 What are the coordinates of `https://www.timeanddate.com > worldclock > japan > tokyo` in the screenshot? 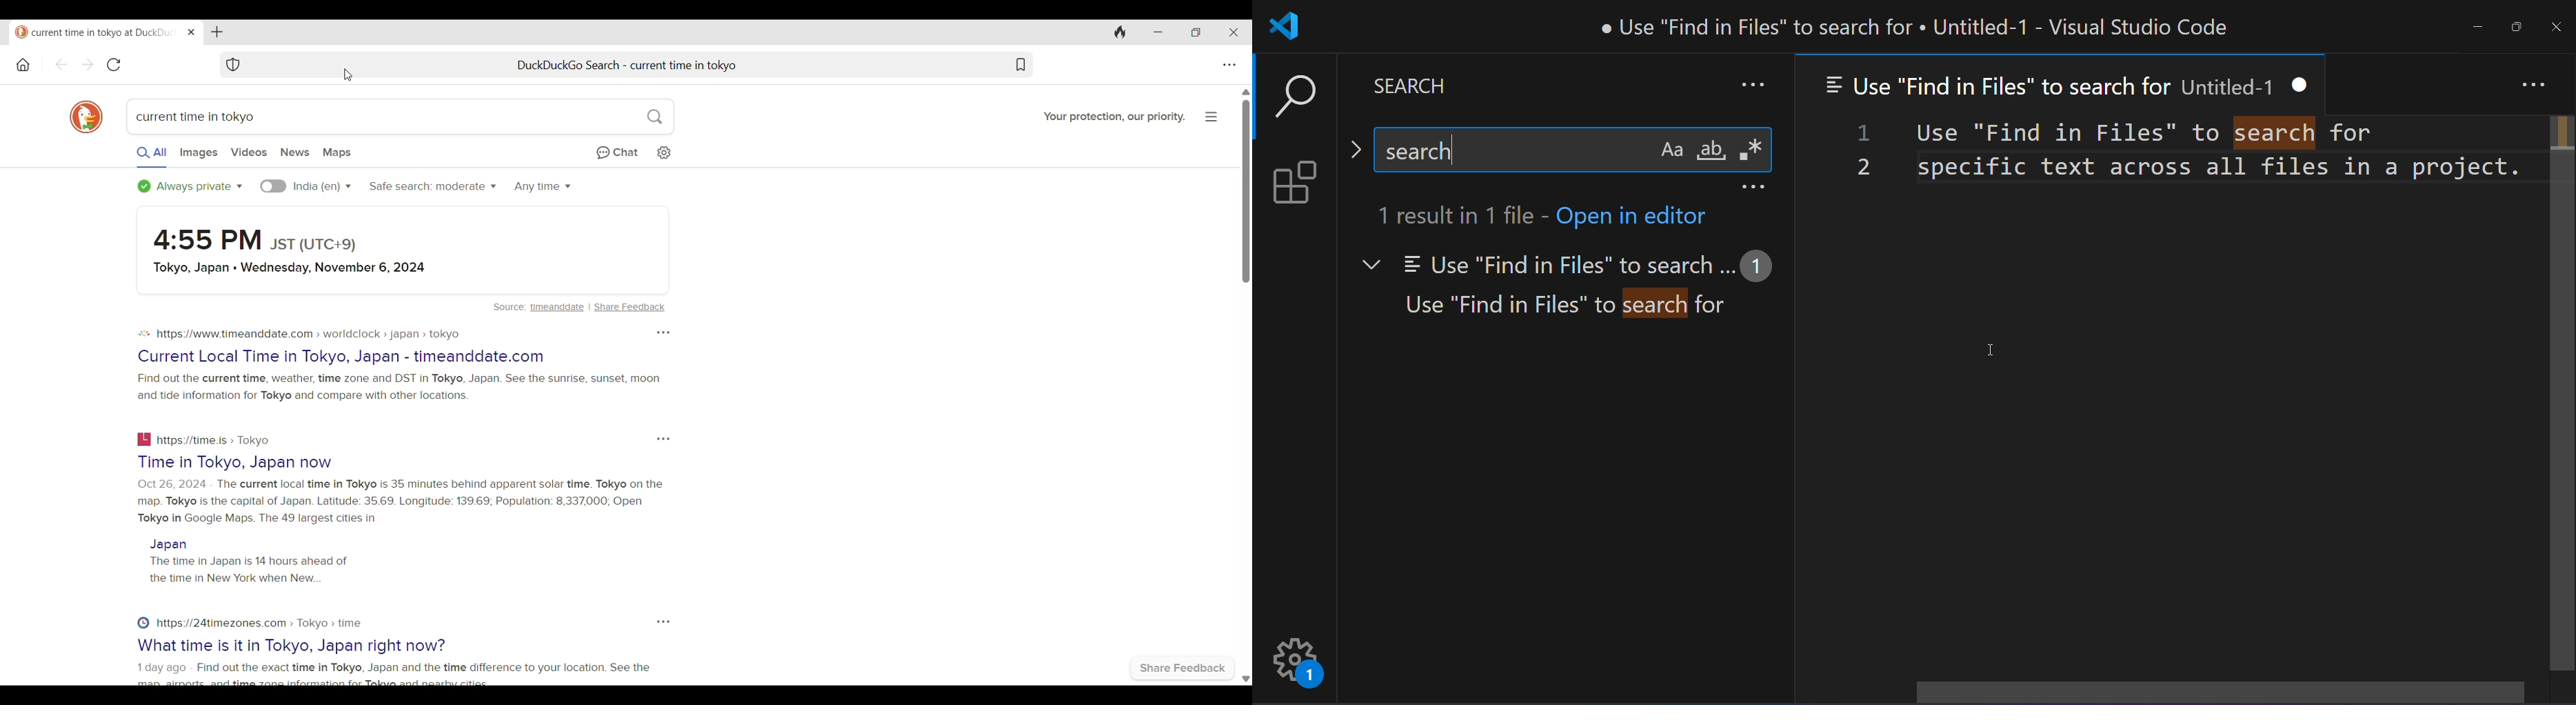 It's located at (311, 334).